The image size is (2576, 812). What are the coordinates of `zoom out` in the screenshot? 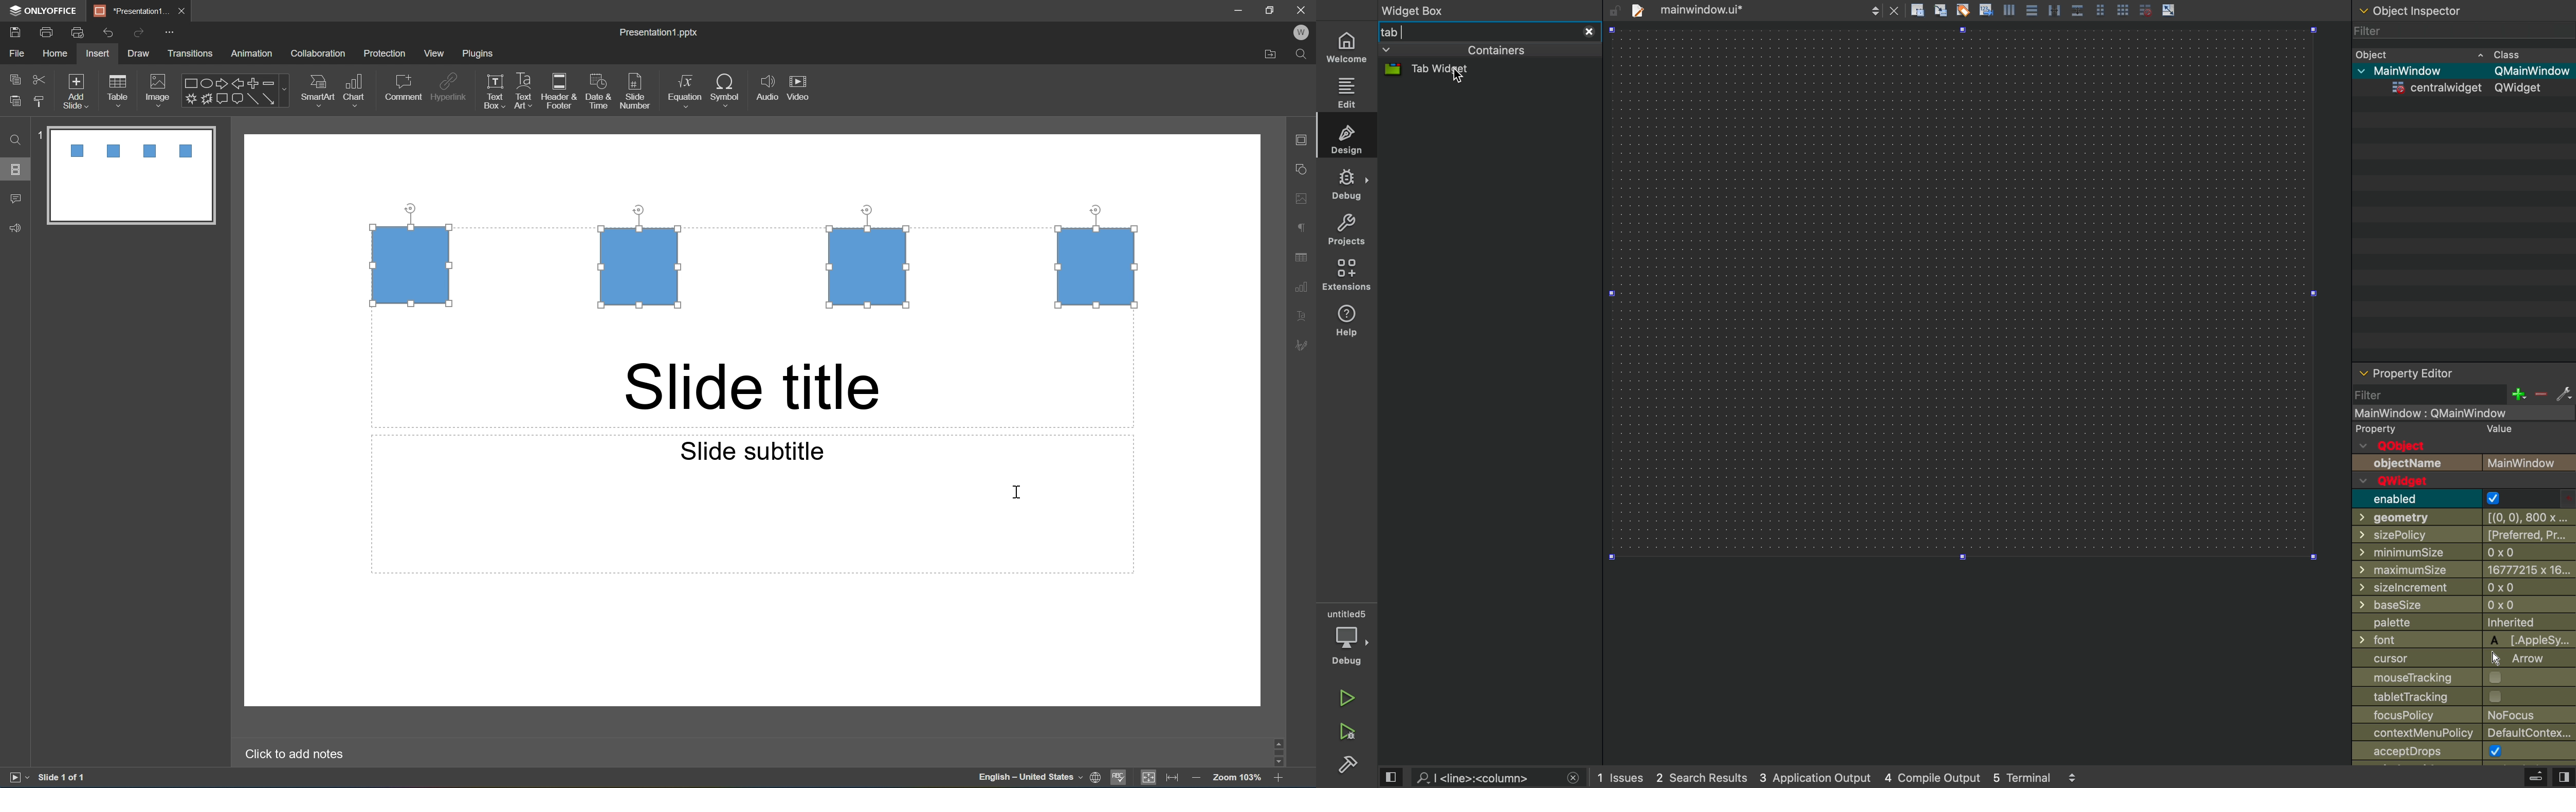 It's located at (1197, 780).